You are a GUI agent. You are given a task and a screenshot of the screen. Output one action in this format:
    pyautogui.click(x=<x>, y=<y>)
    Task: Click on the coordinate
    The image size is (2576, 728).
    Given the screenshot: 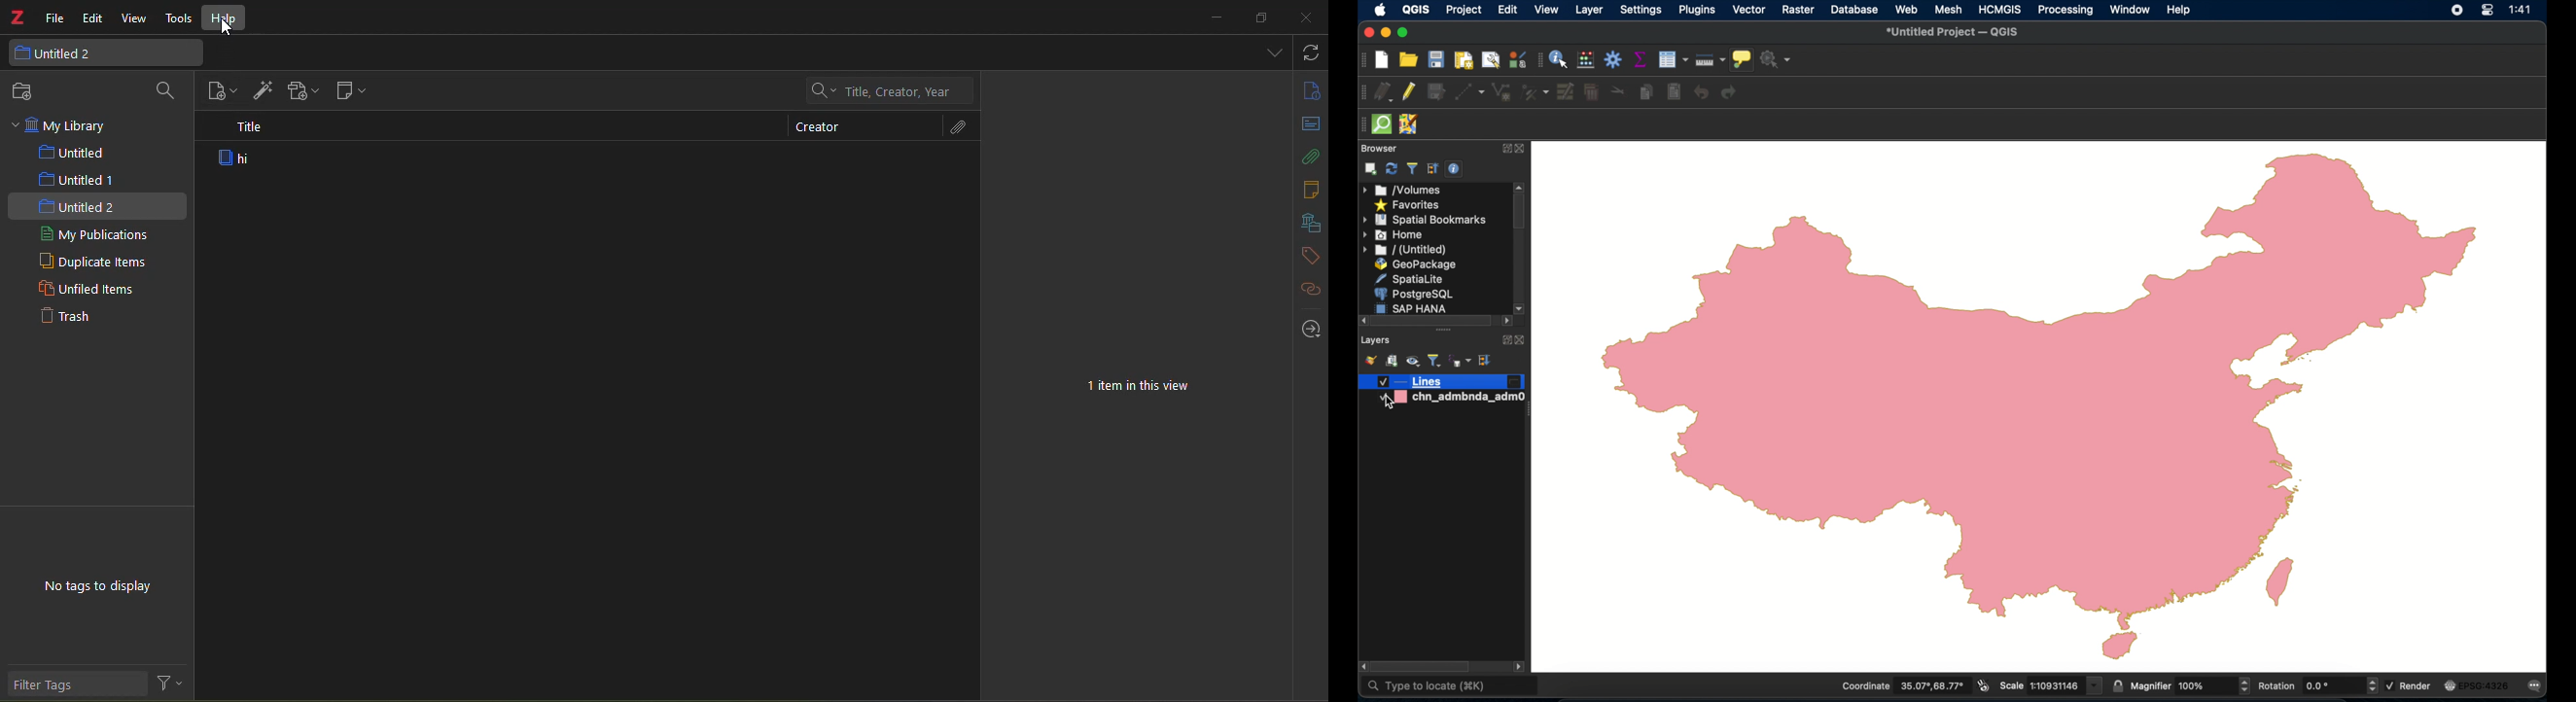 What is the action you would take?
    pyautogui.click(x=1902, y=686)
    